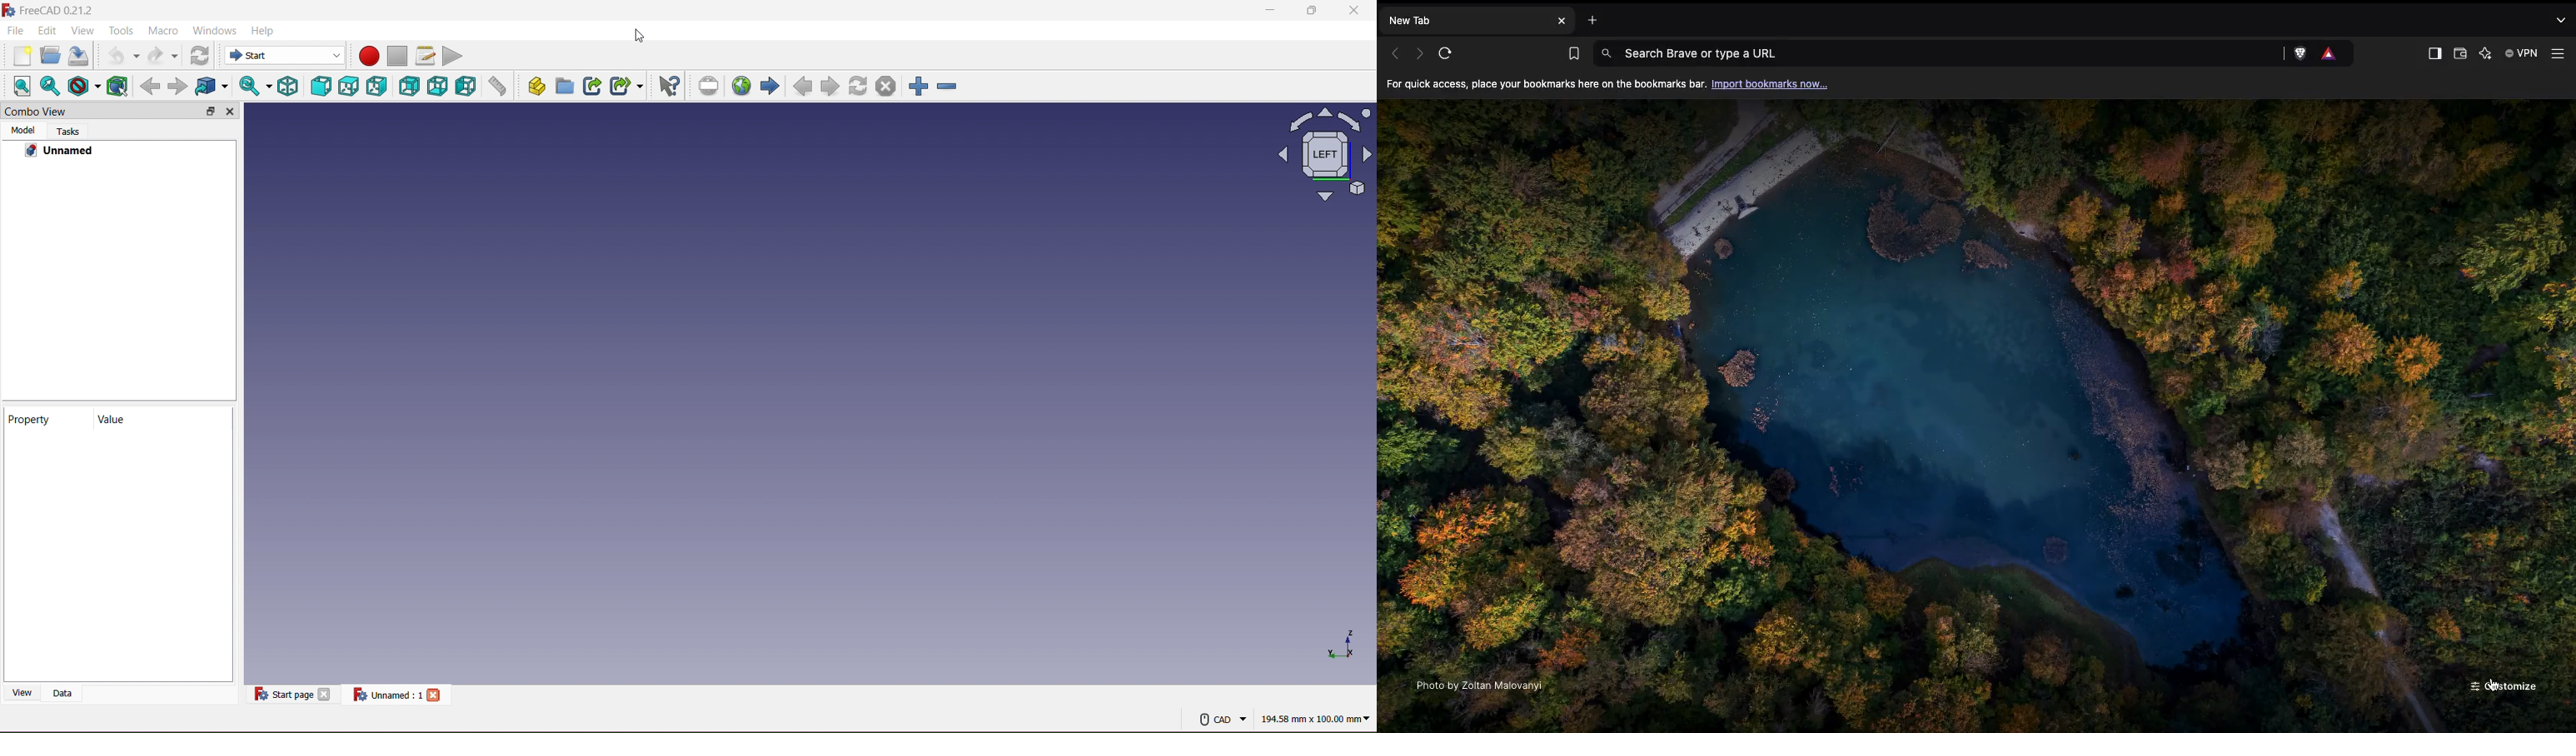  What do you see at coordinates (641, 37) in the screenshot?
I see `Cursor` at bounding box center [641, 37].